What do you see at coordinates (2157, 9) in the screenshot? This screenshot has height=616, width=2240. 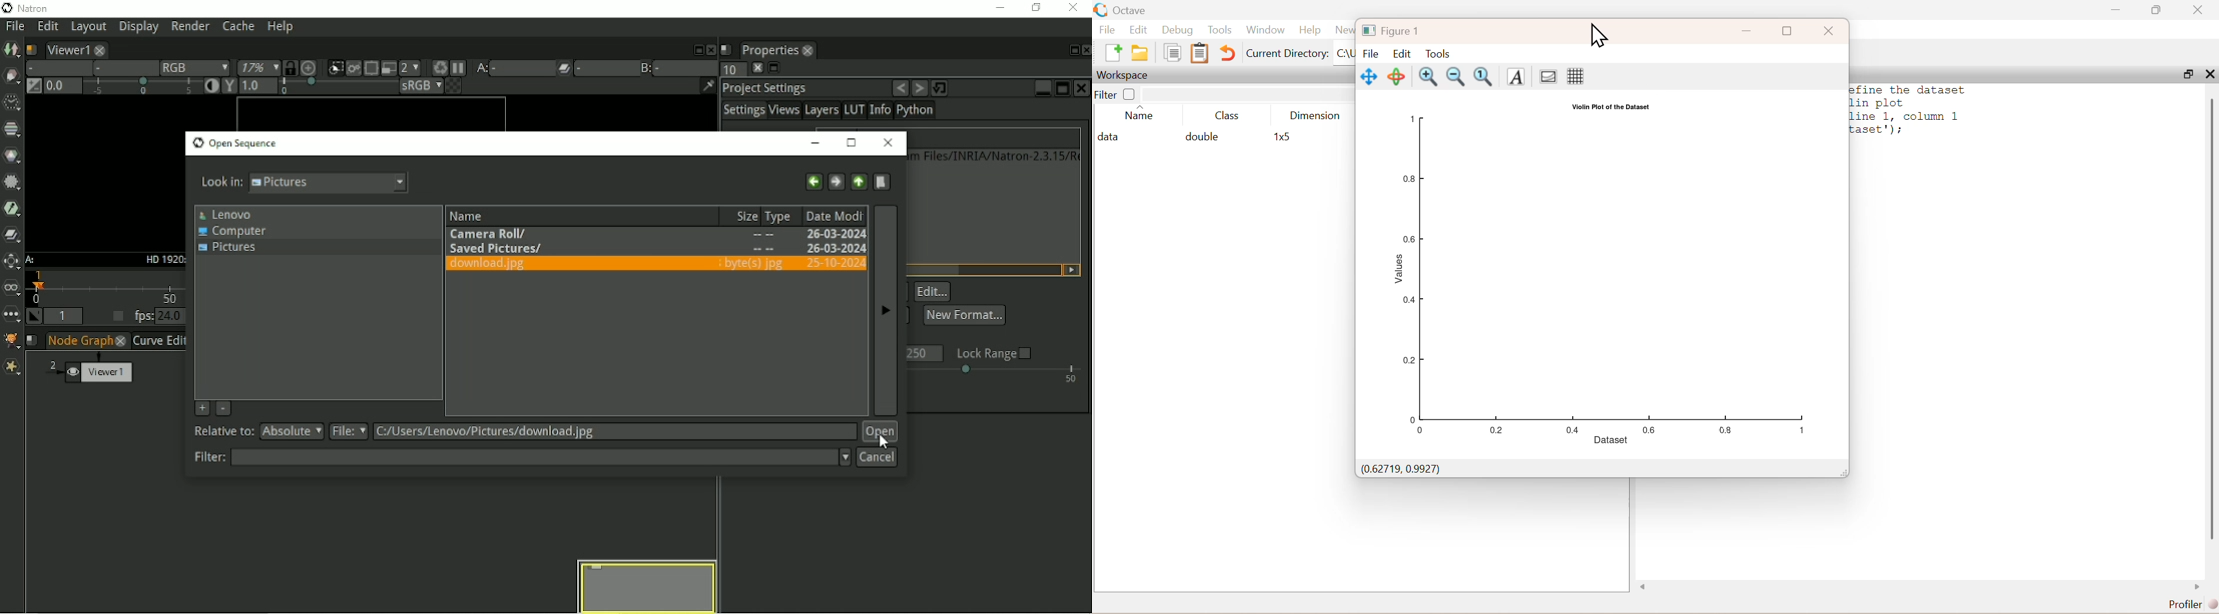 I see `maximise` at bounding box center [2157, 9].